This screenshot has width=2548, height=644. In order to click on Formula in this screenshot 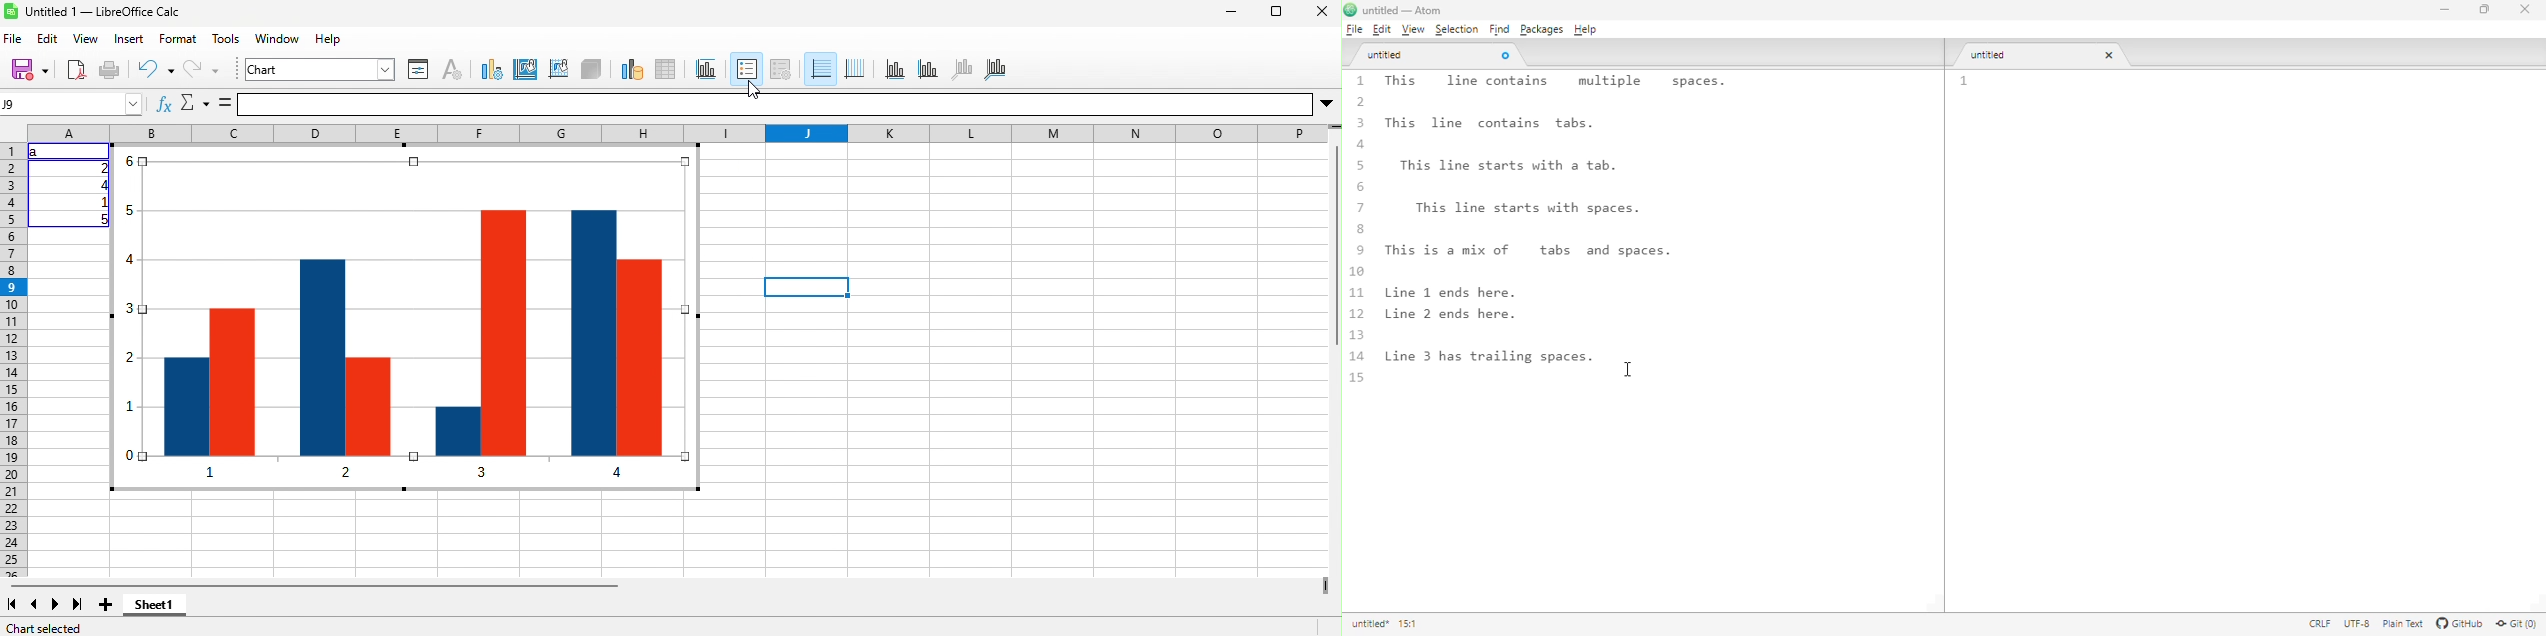, I will do `click(225, 103)`.